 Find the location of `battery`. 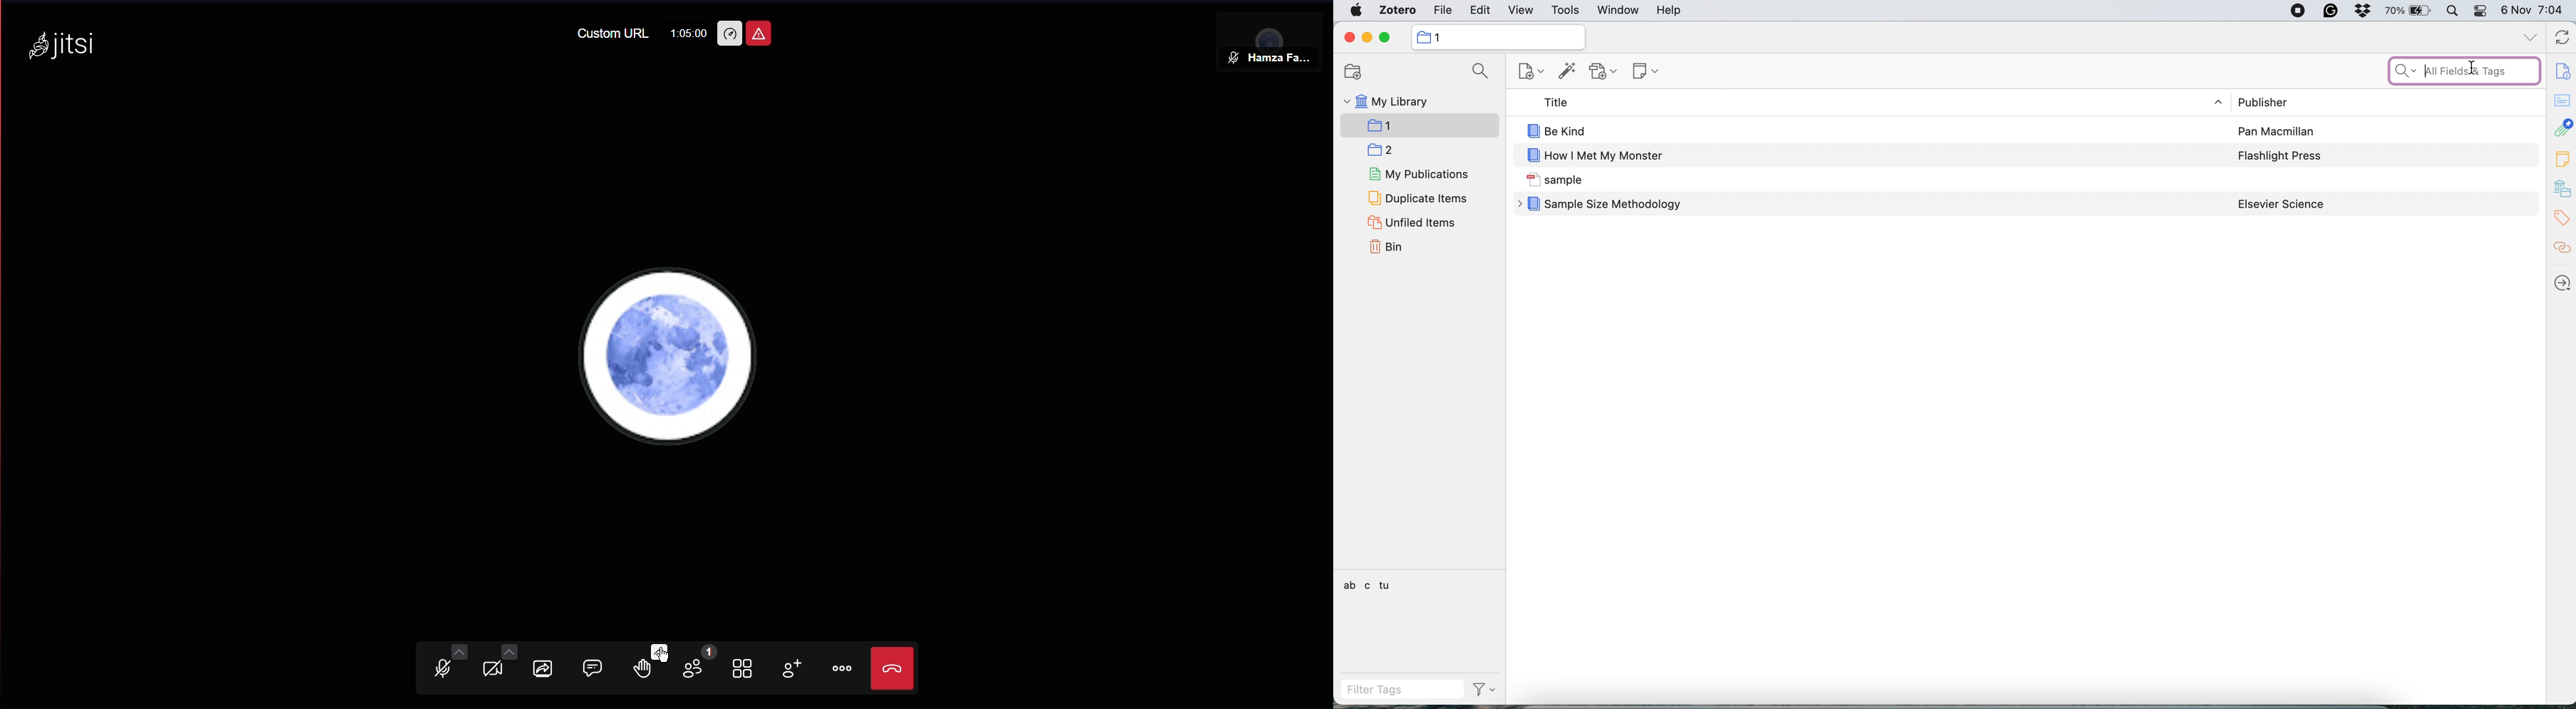

battery is located at coordinates (2412, 11).